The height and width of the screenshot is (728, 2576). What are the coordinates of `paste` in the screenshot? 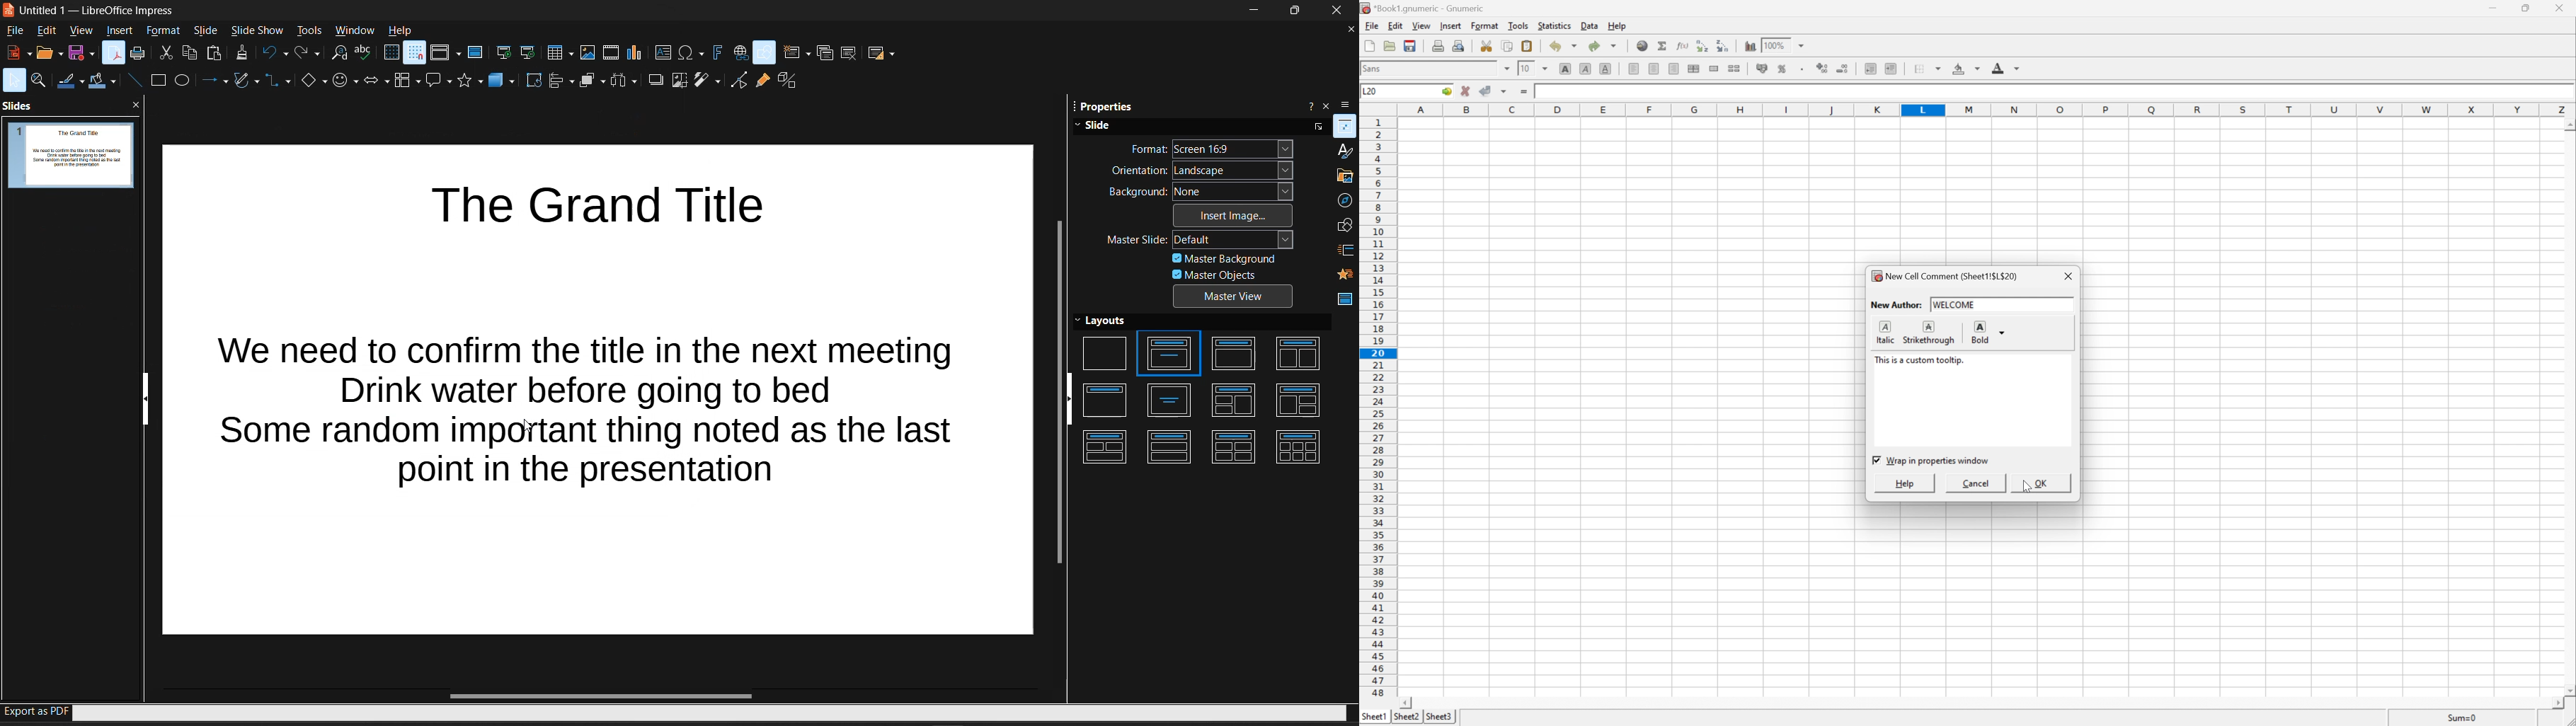 It's located at (212, 53).